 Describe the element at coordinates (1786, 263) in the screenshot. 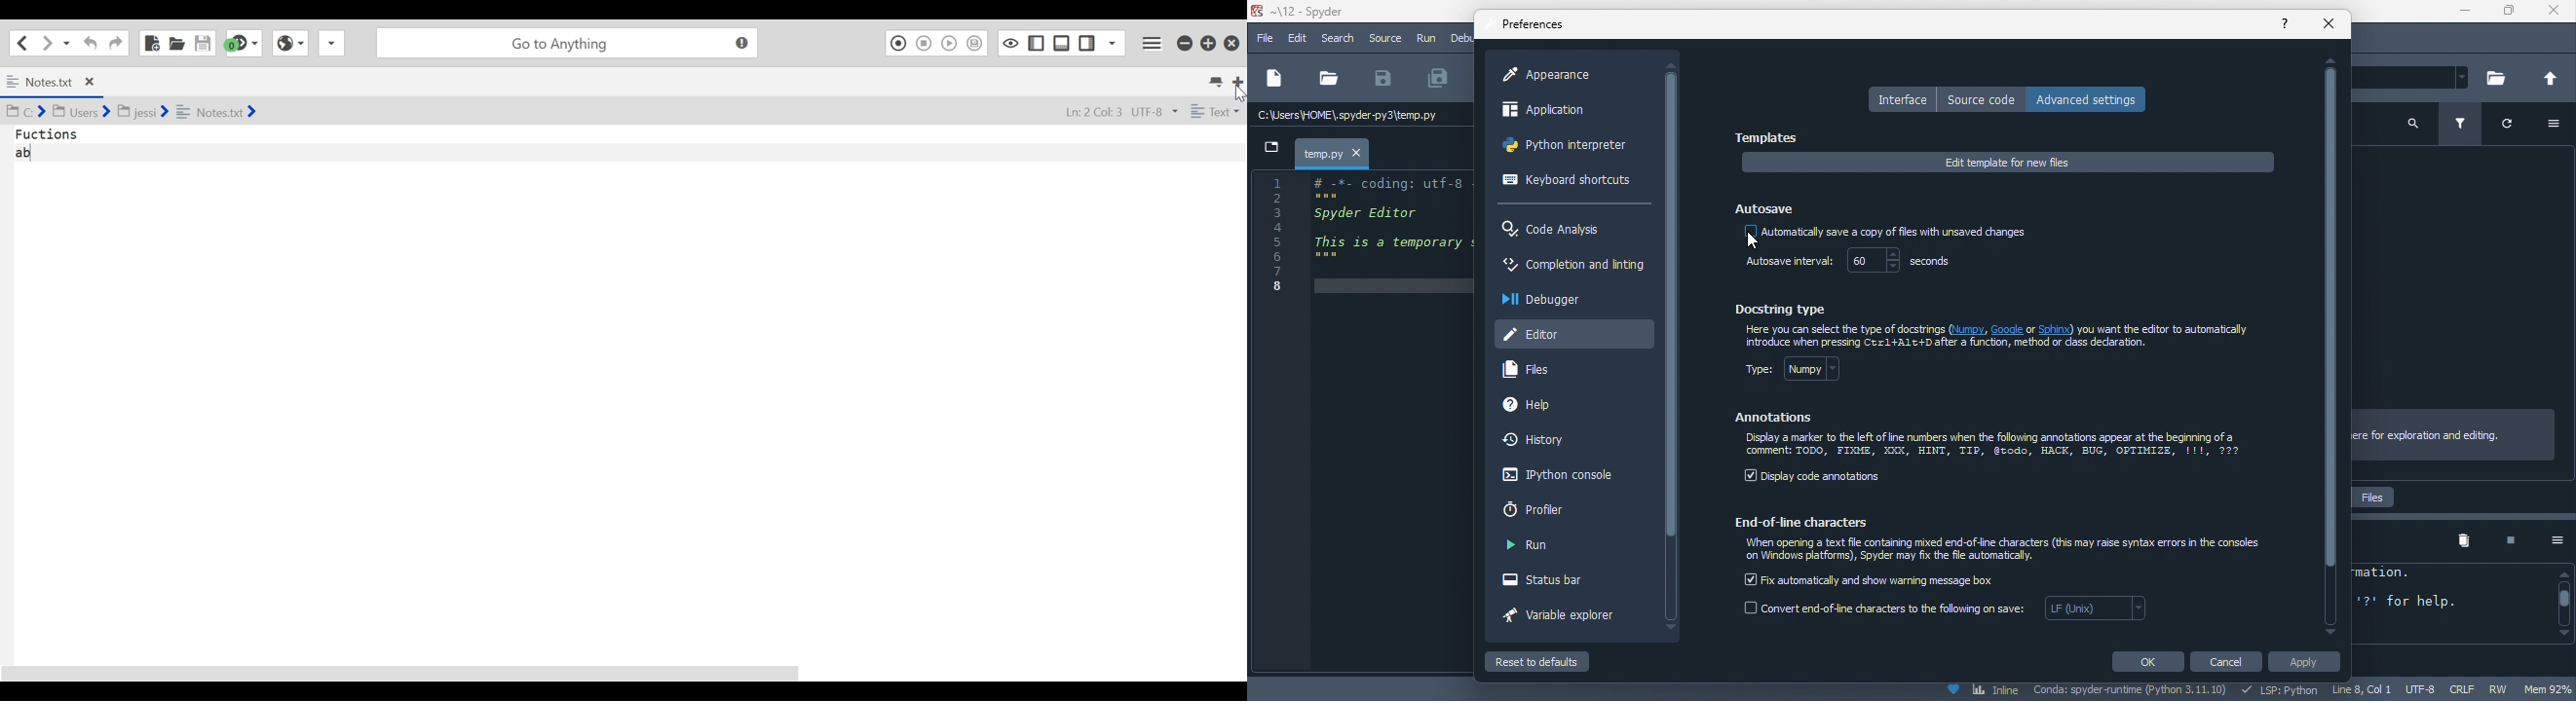

I see `autosave interval` at that location.